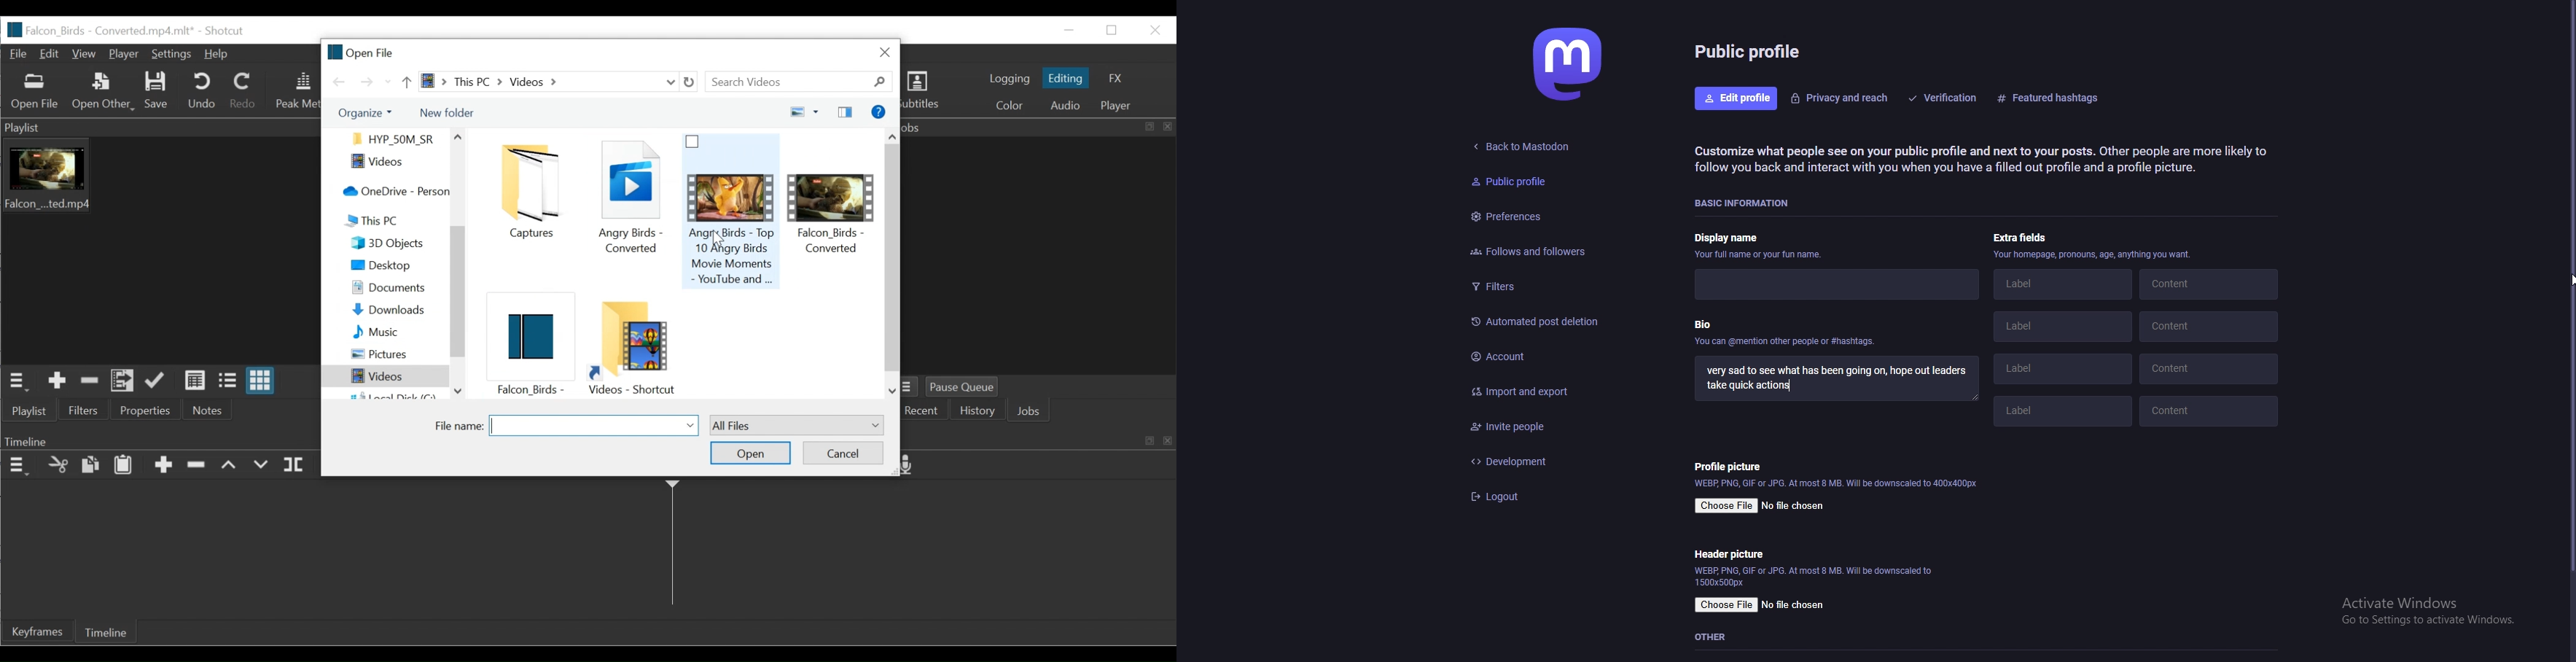 This screenshot has width=2576, height=672. Describe the element at coordinates (1971, 397) in the screenshot. I see `resize input field` at that location.